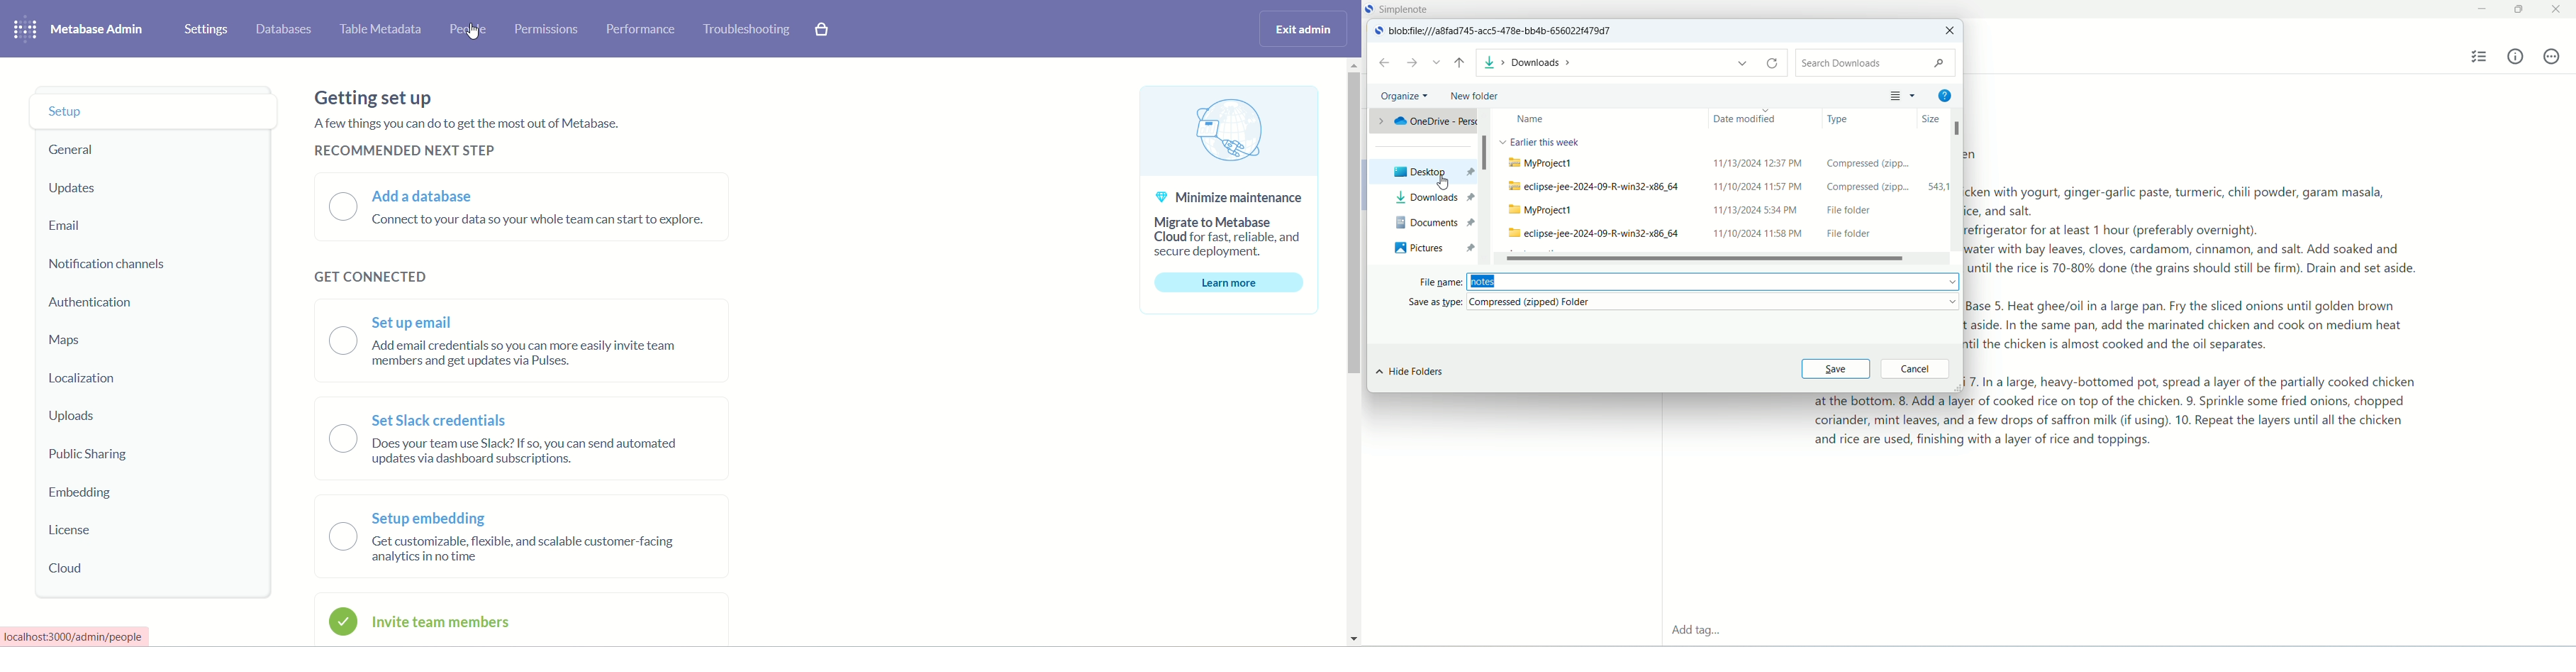  What do you see at coordinates (2480, 9) in the screenshot?
I see `minimize` at bounding box center [2480, 9].